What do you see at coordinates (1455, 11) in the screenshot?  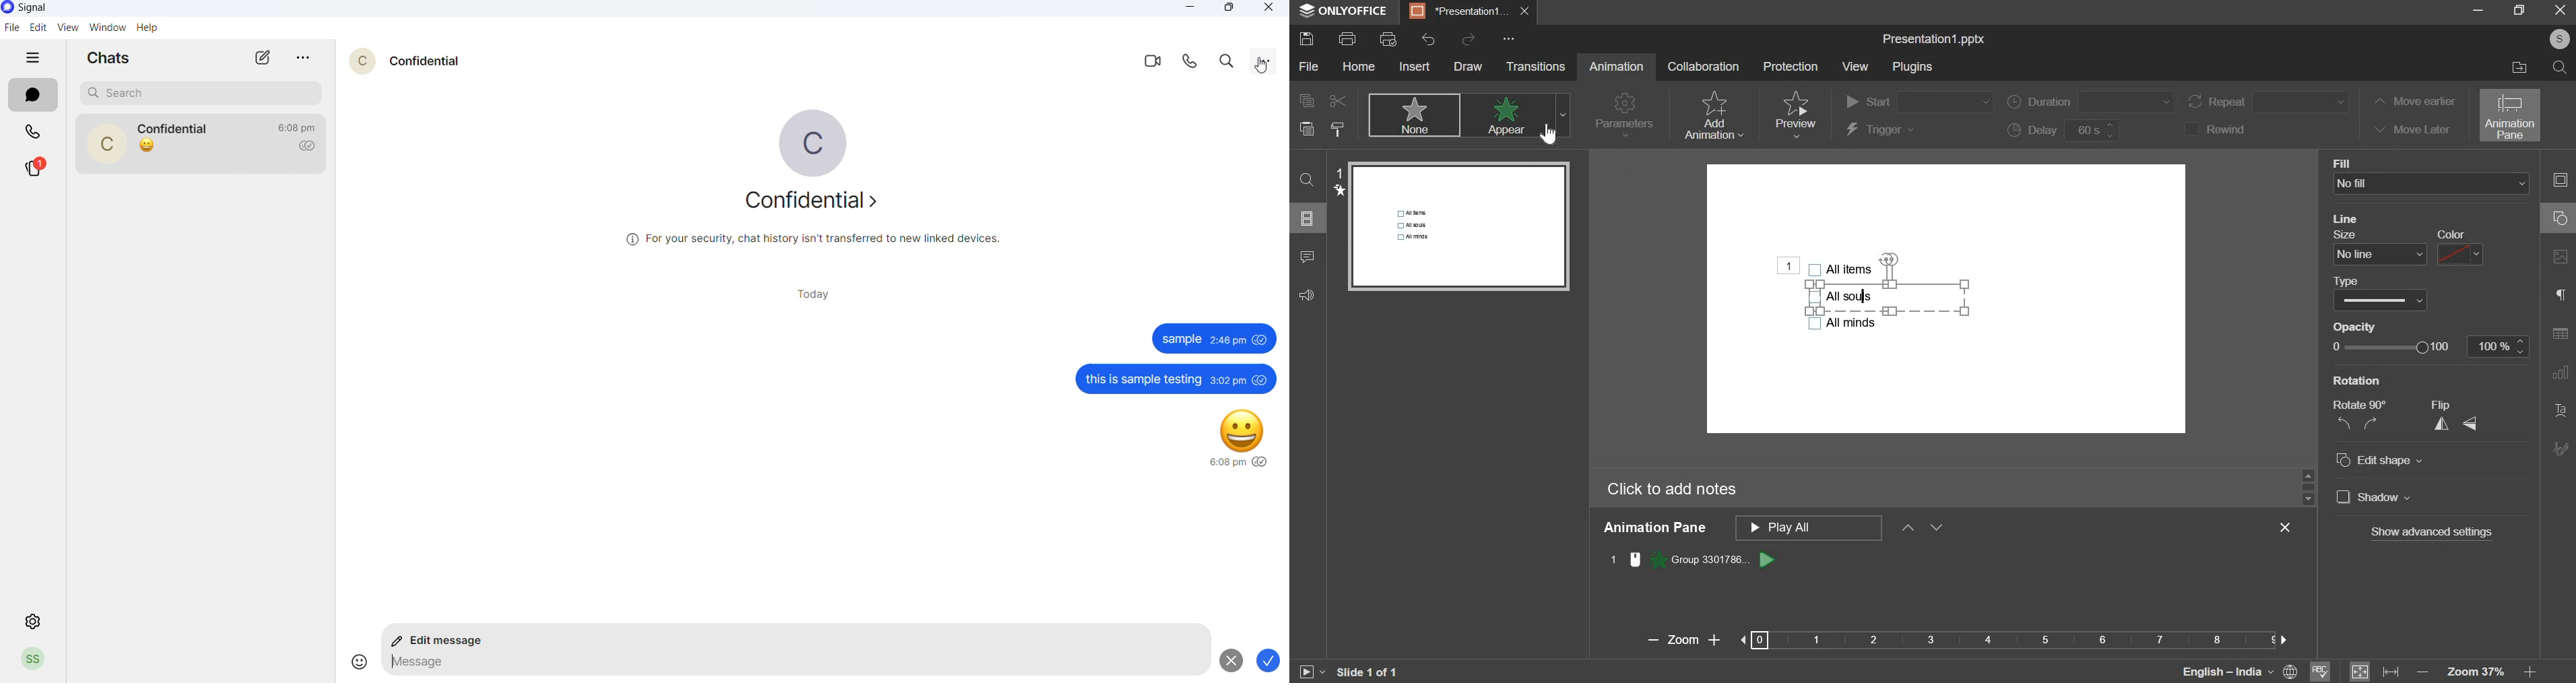 I see `presentation1` at bounding box center [1455, 11].